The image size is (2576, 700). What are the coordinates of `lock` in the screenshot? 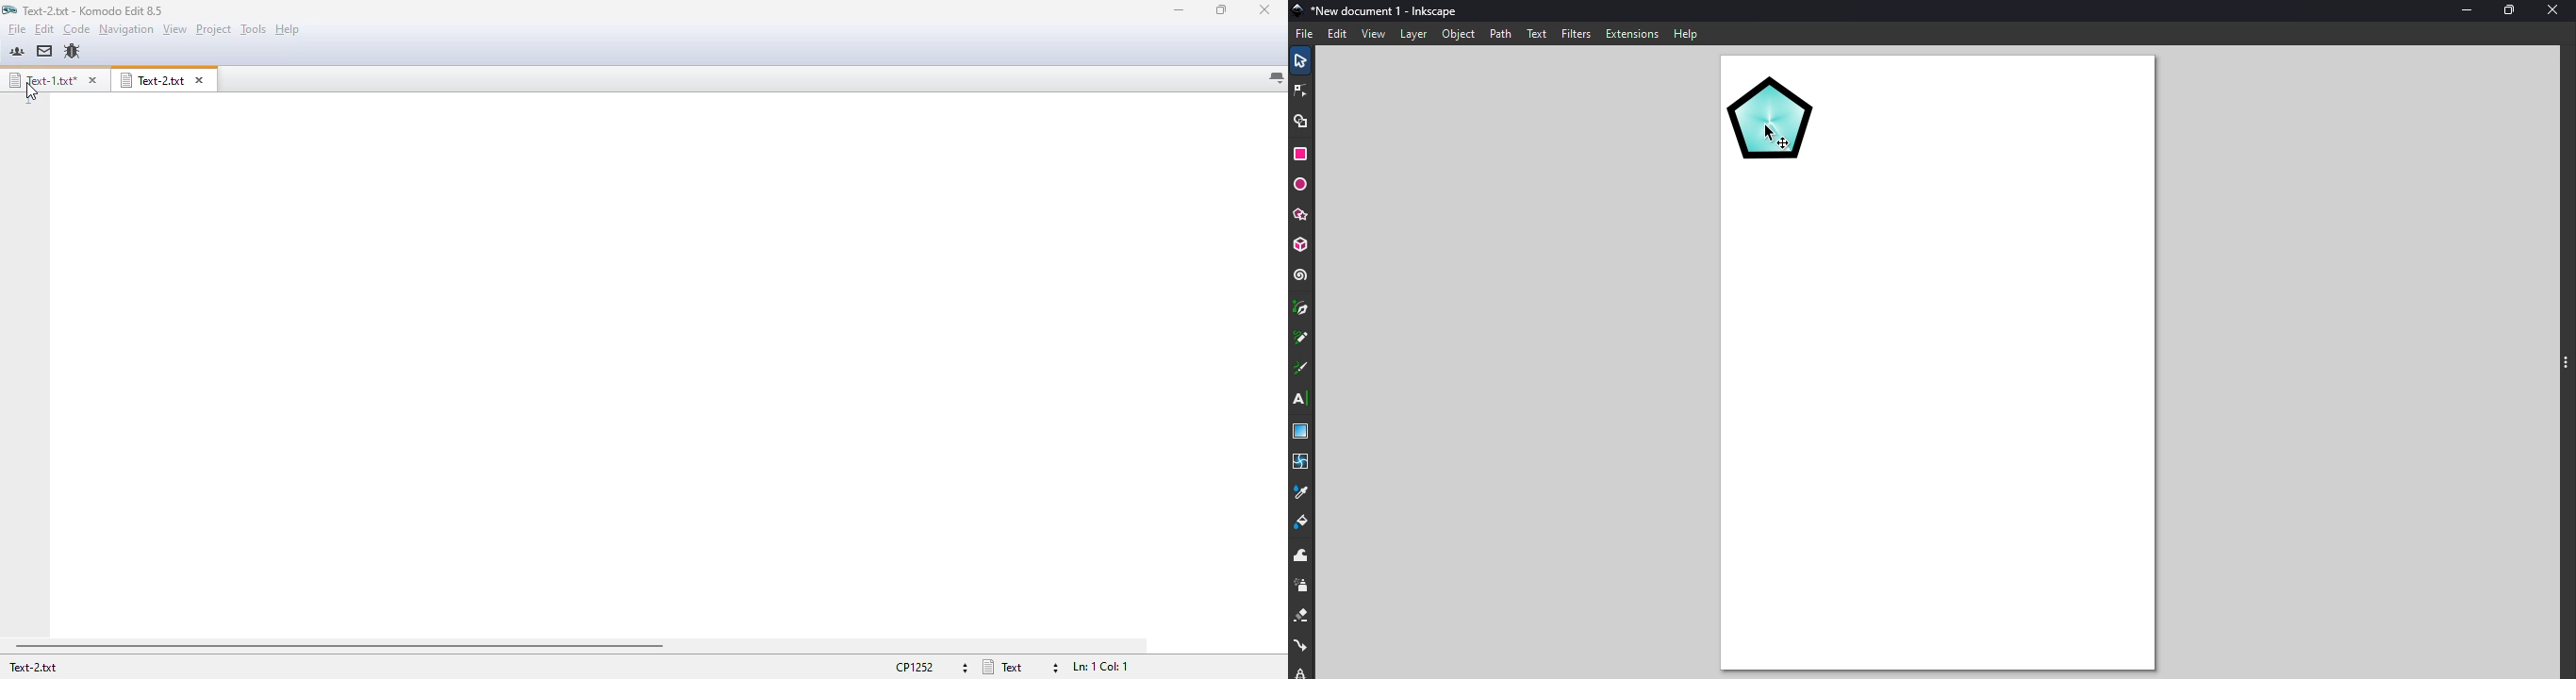 It's located at (1302, 671).